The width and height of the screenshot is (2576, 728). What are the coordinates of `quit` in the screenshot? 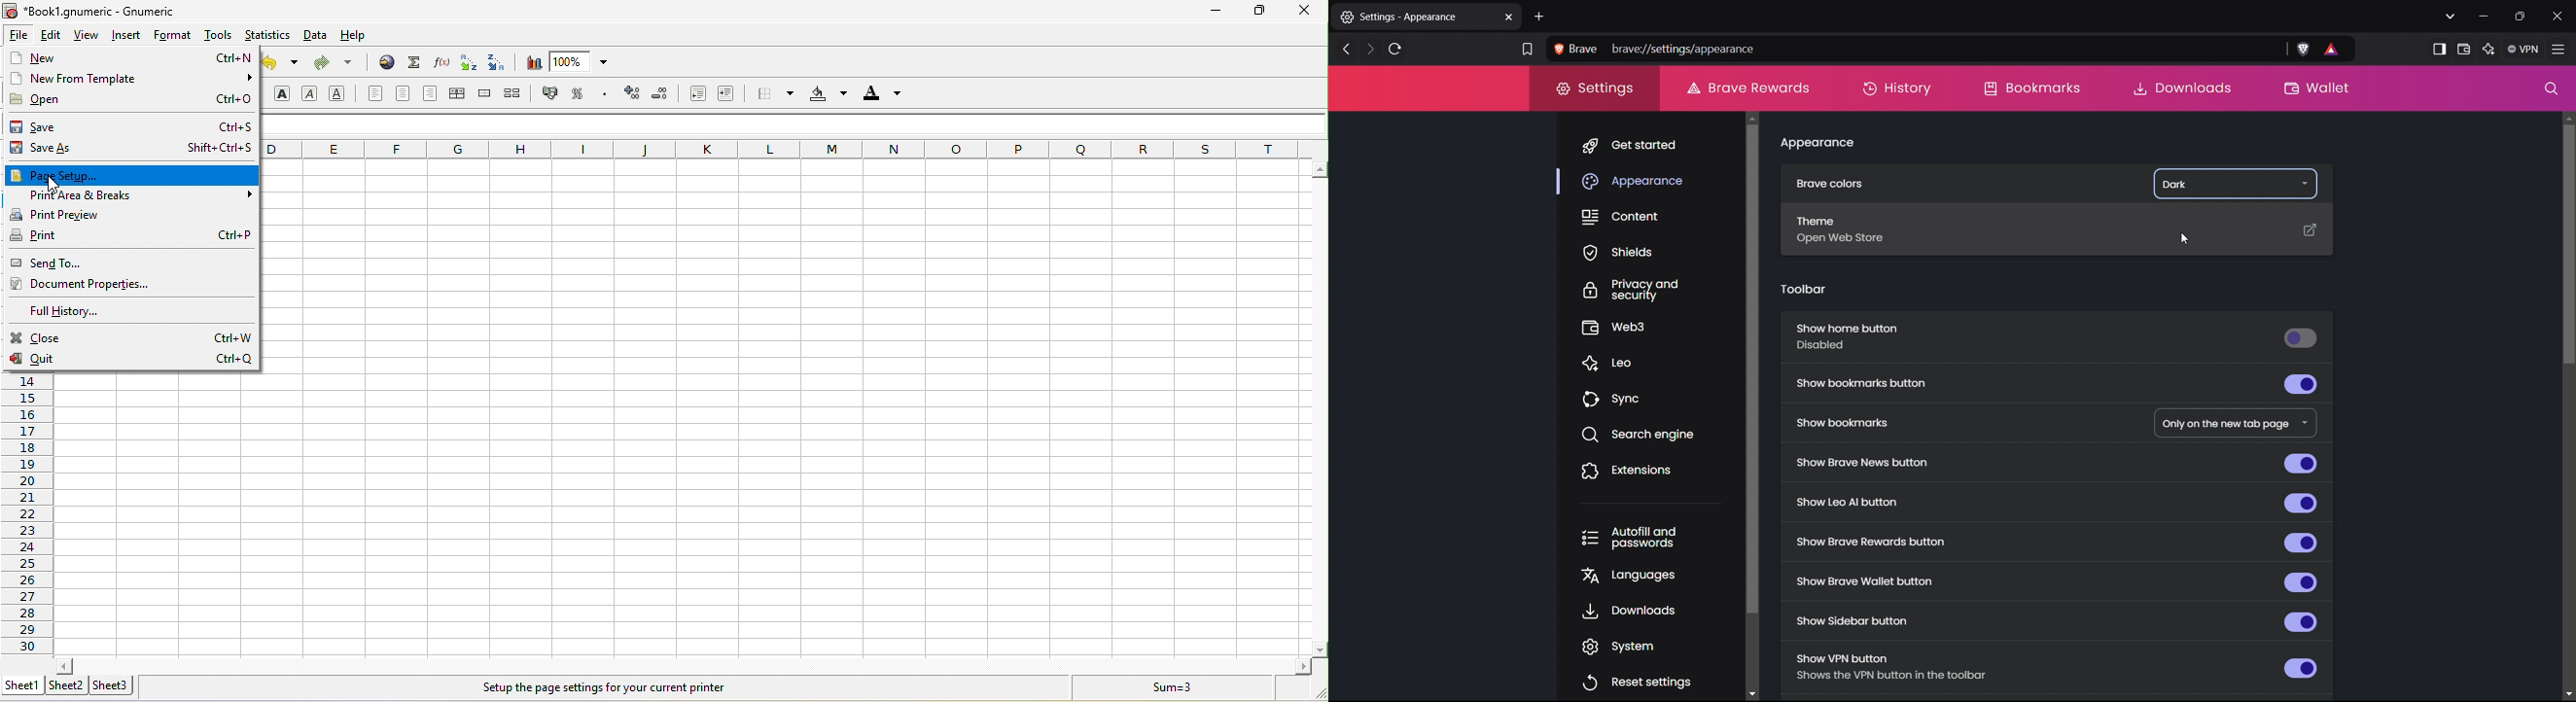 It's located at (131, 362).